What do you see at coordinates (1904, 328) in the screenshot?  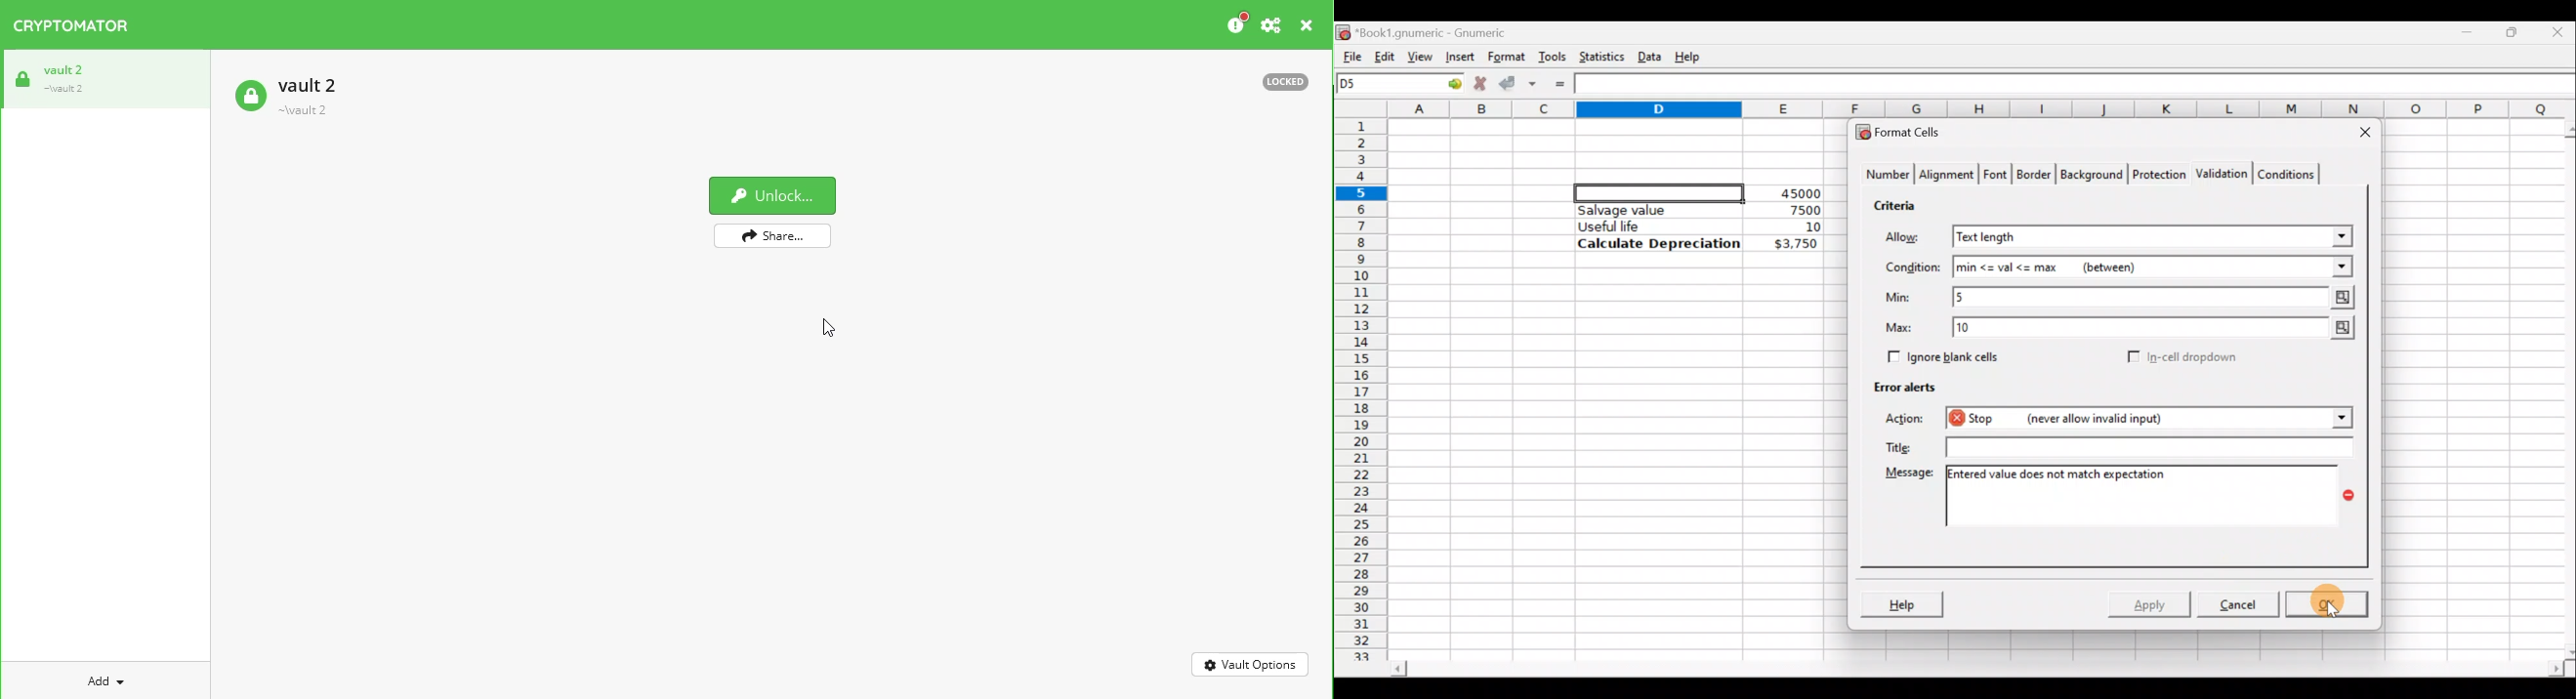 I see `Max` at bounding box center [1904, 328].